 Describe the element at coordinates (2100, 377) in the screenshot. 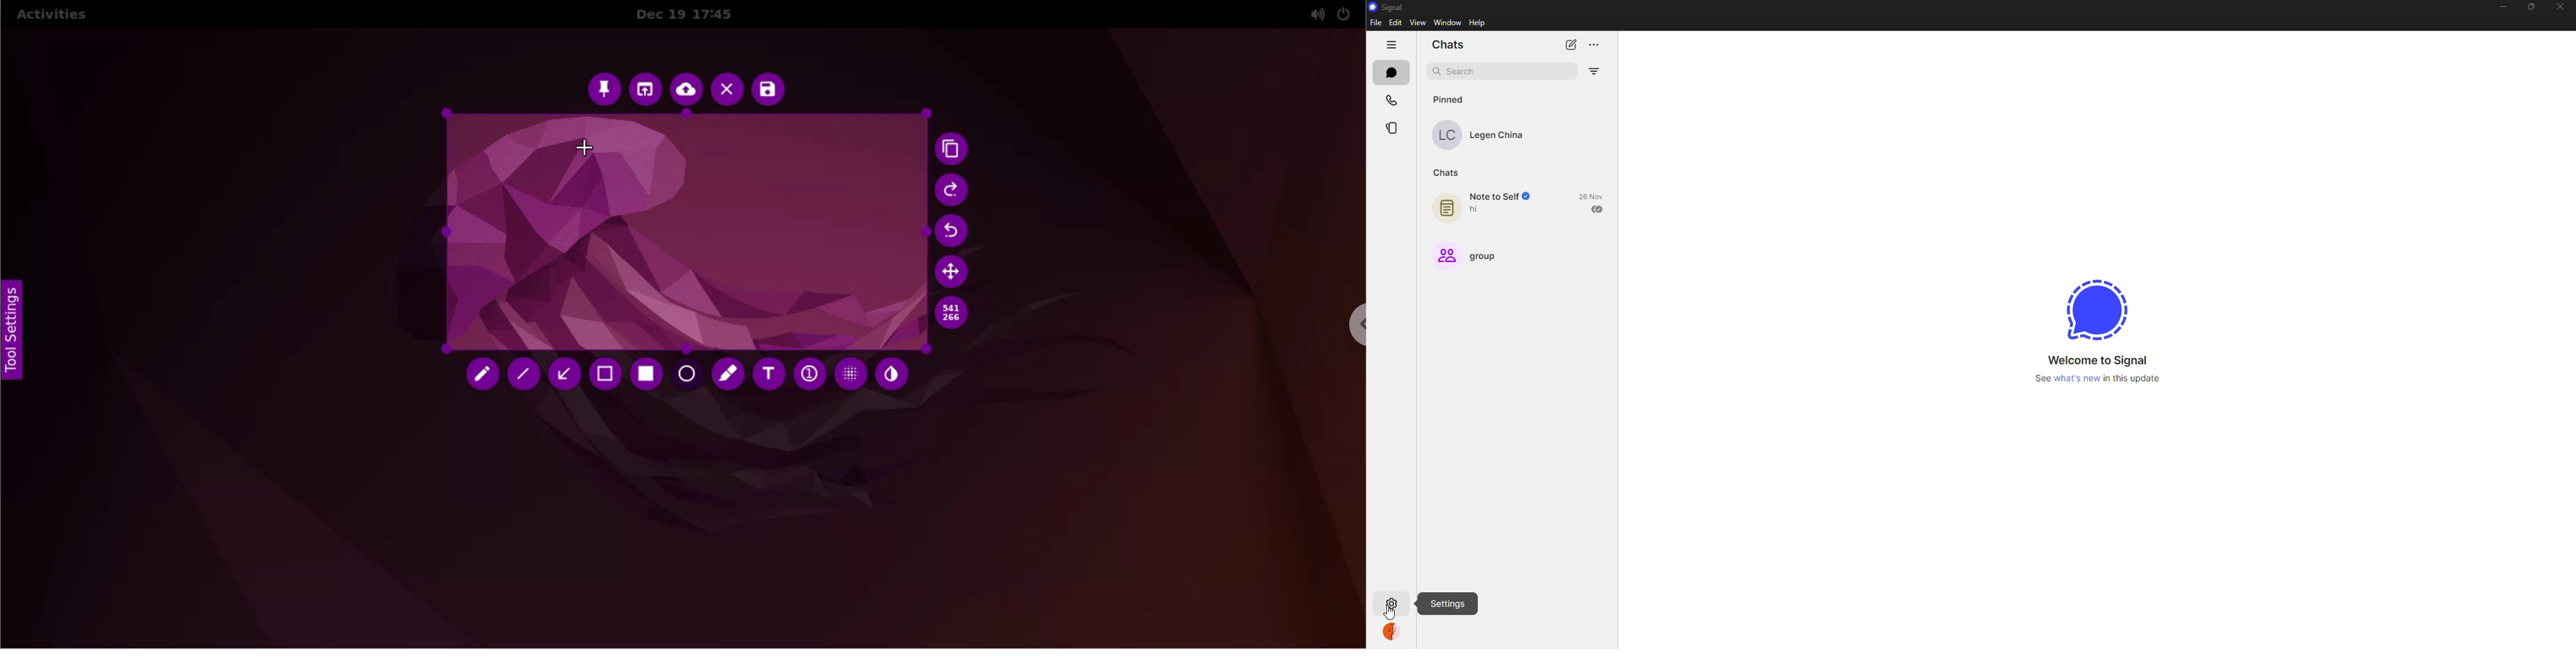

I see `what's new` at that location.